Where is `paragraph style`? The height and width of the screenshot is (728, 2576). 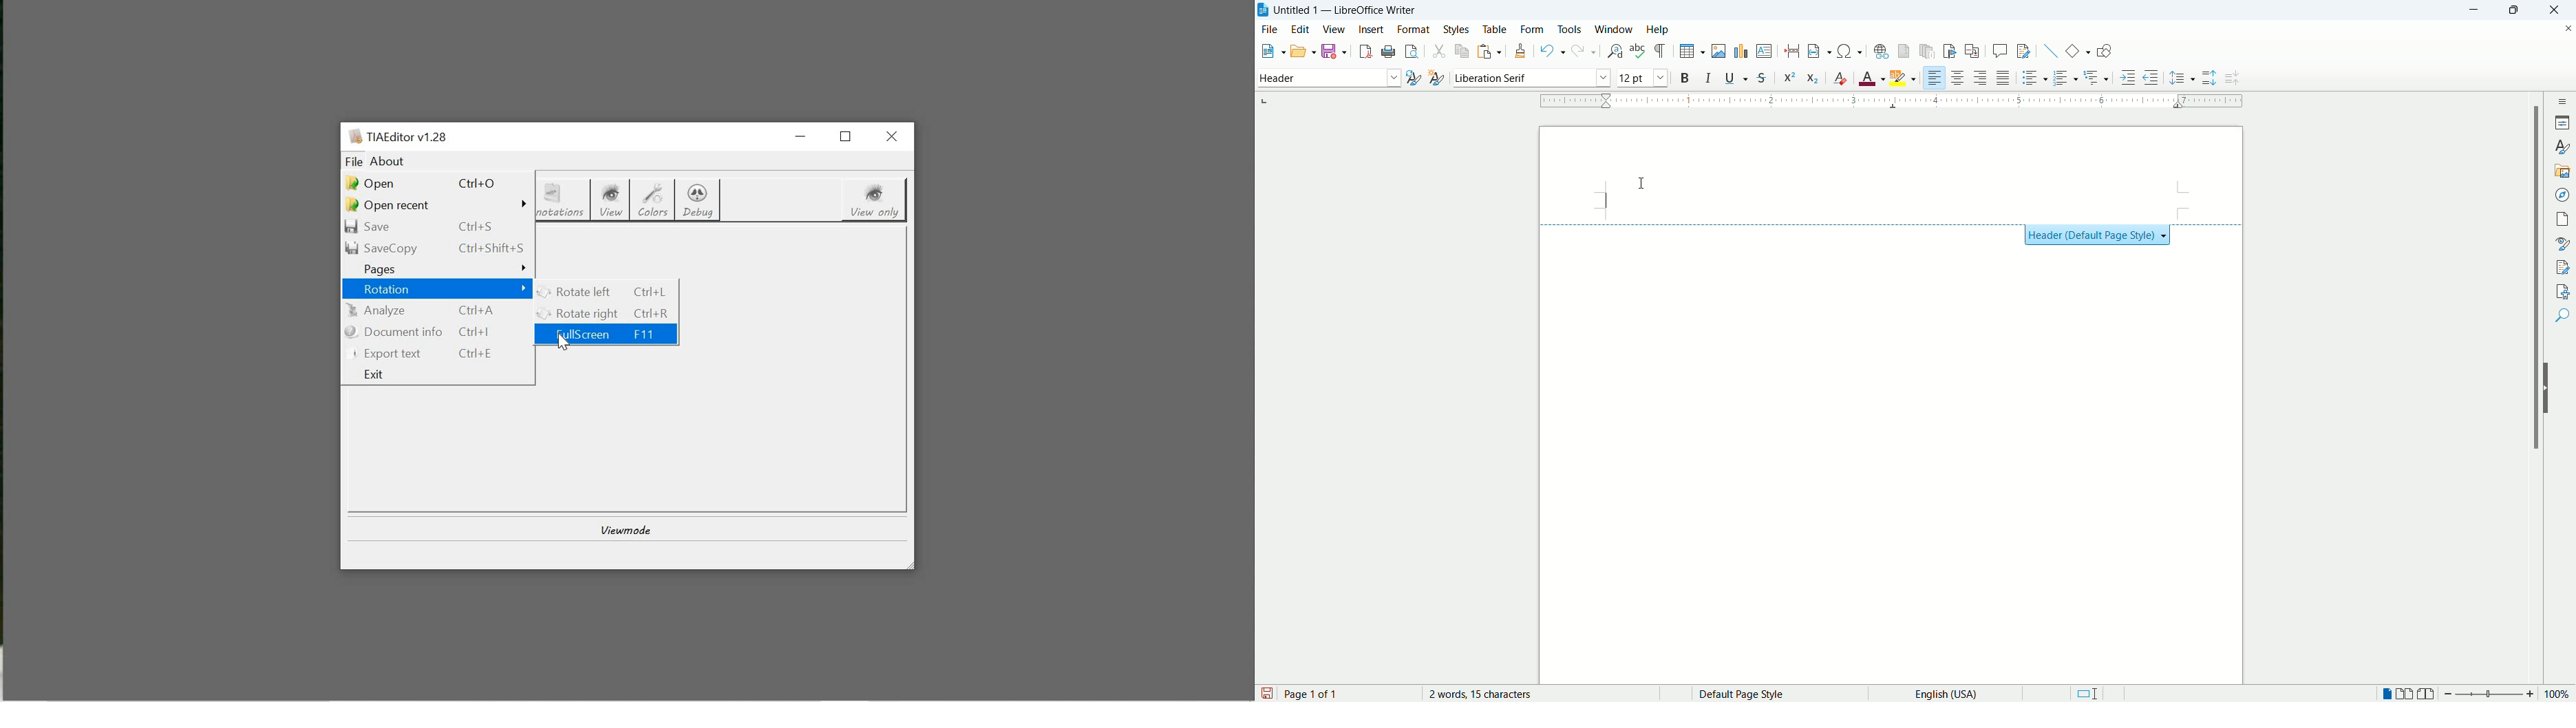 paragraph style is located at coordinates (1329, 78).